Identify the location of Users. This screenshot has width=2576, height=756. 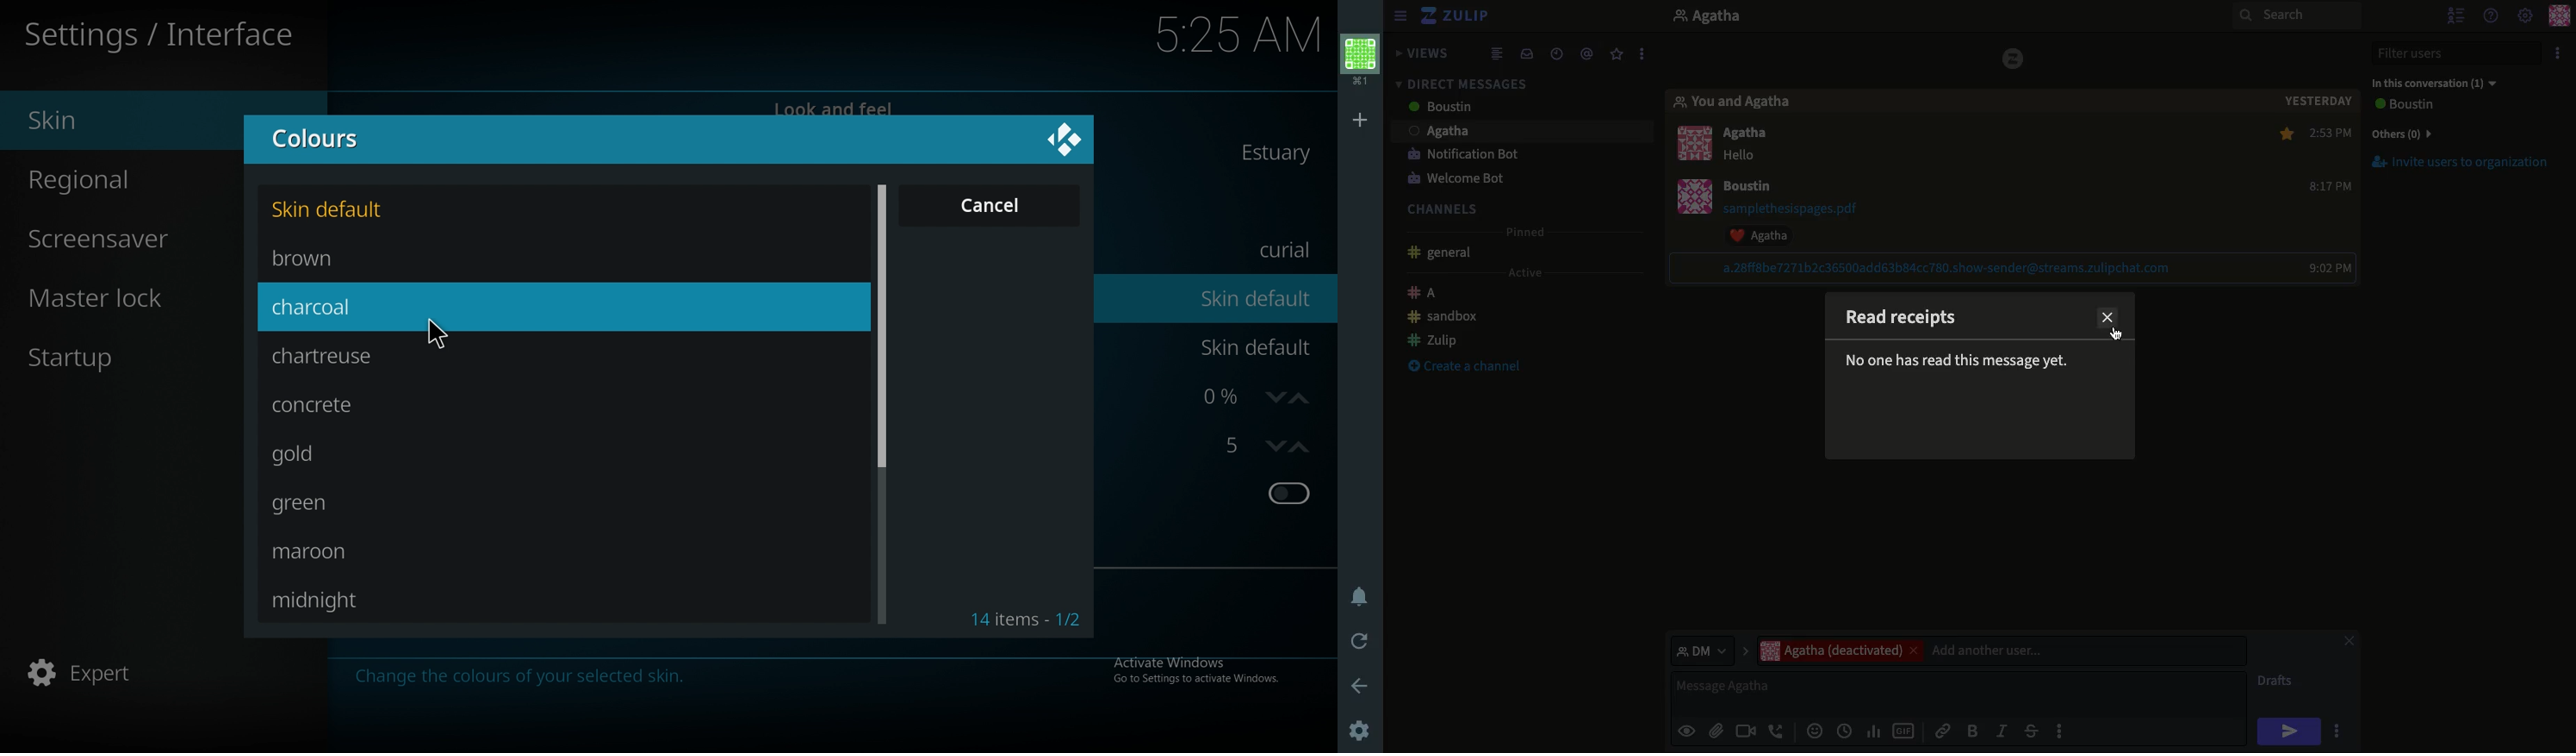
(2001, 650).